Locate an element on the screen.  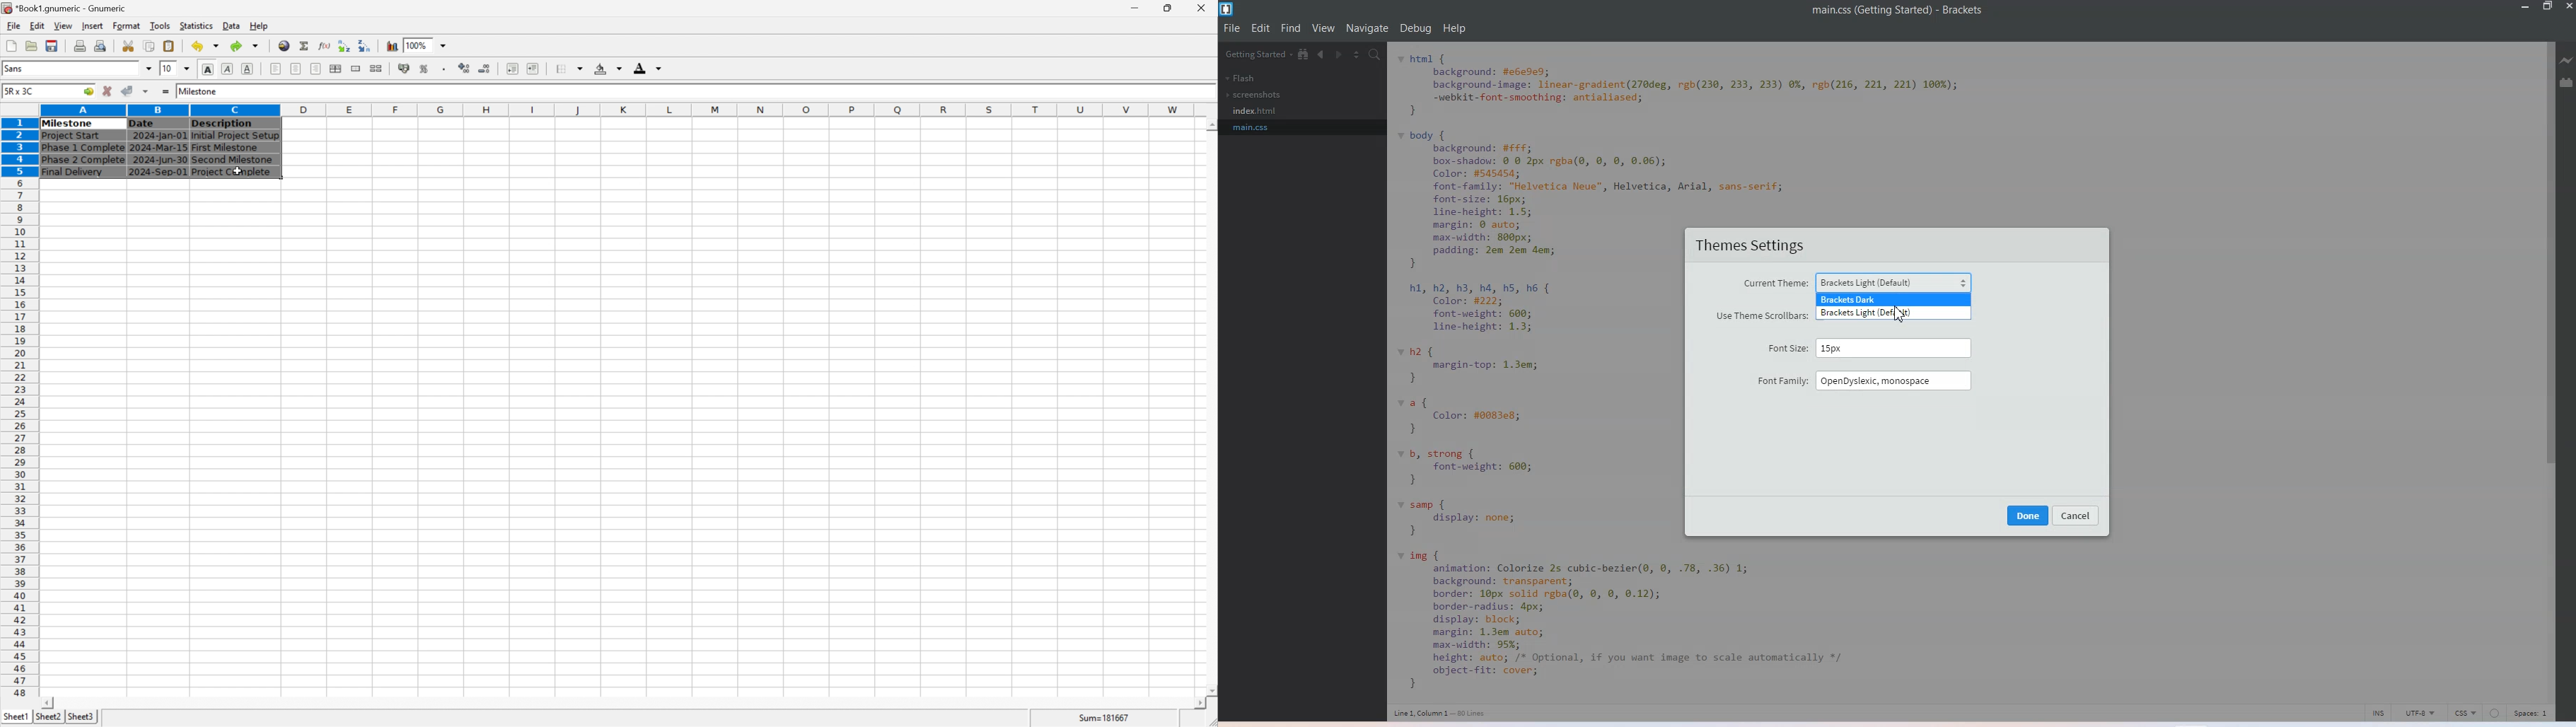
15 px is located at coordinates (1892, 348).